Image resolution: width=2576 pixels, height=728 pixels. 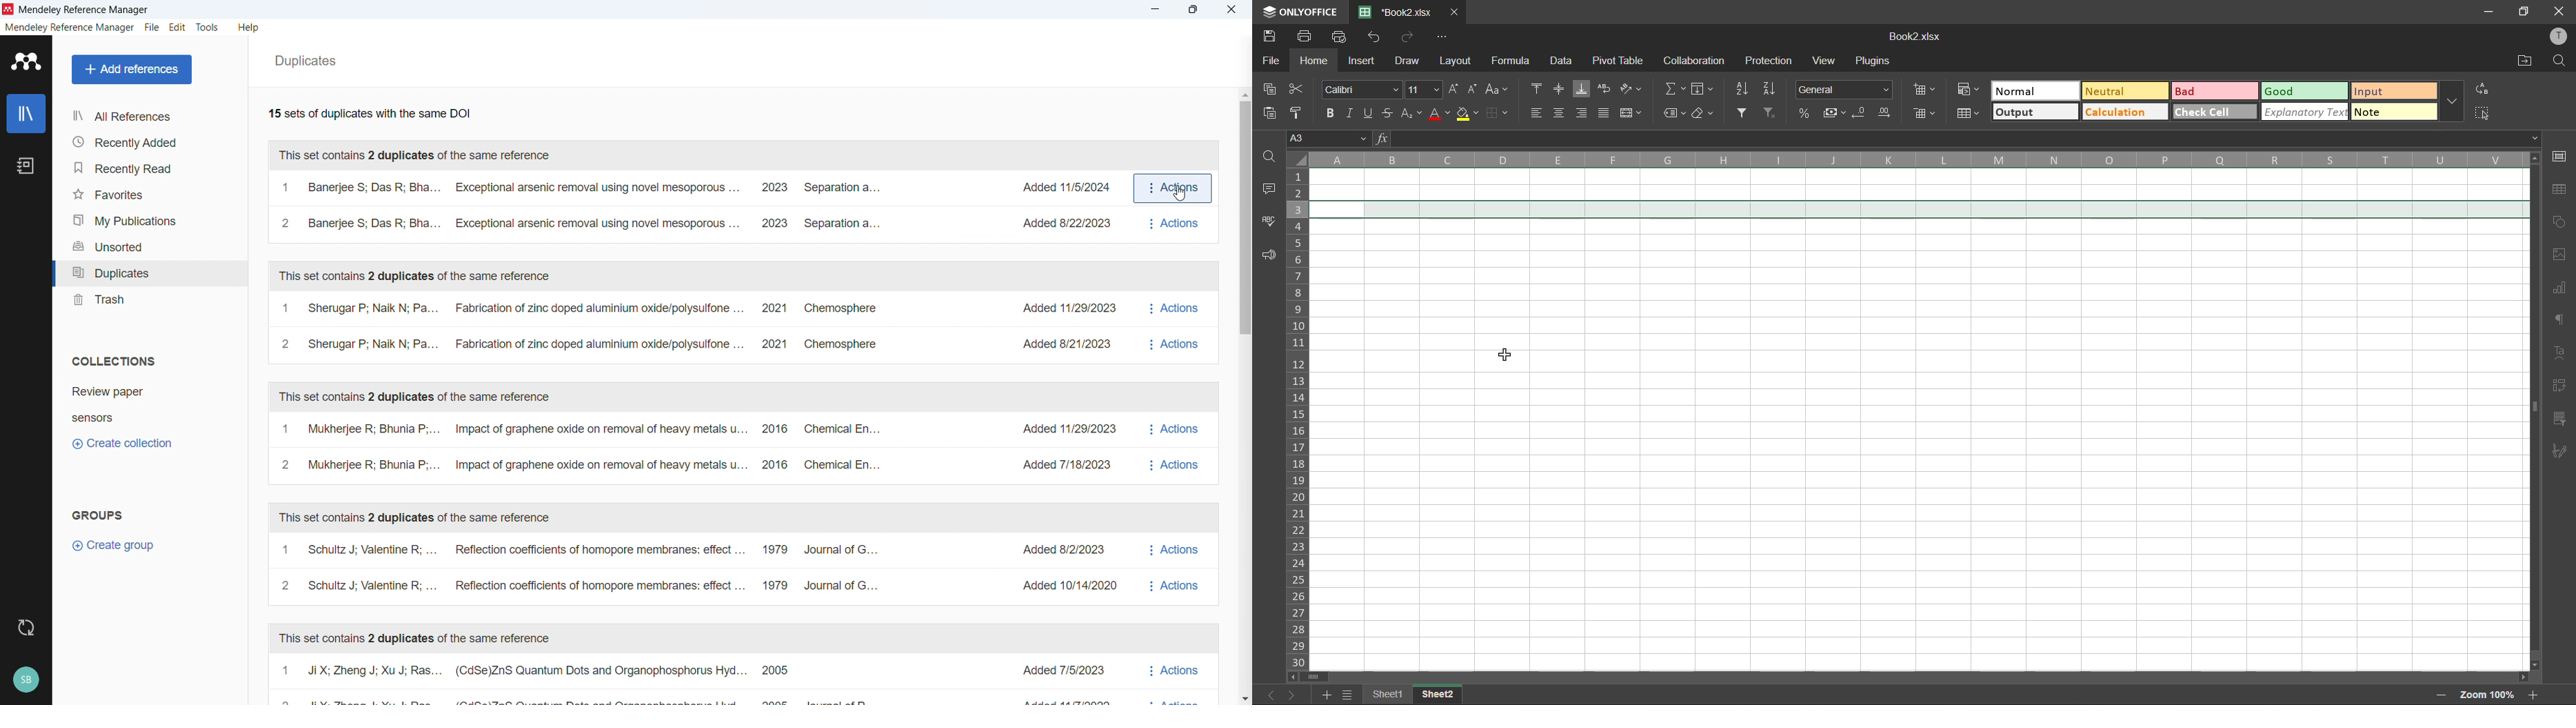 I want to click on maximise , so click(x=1196, y=10).